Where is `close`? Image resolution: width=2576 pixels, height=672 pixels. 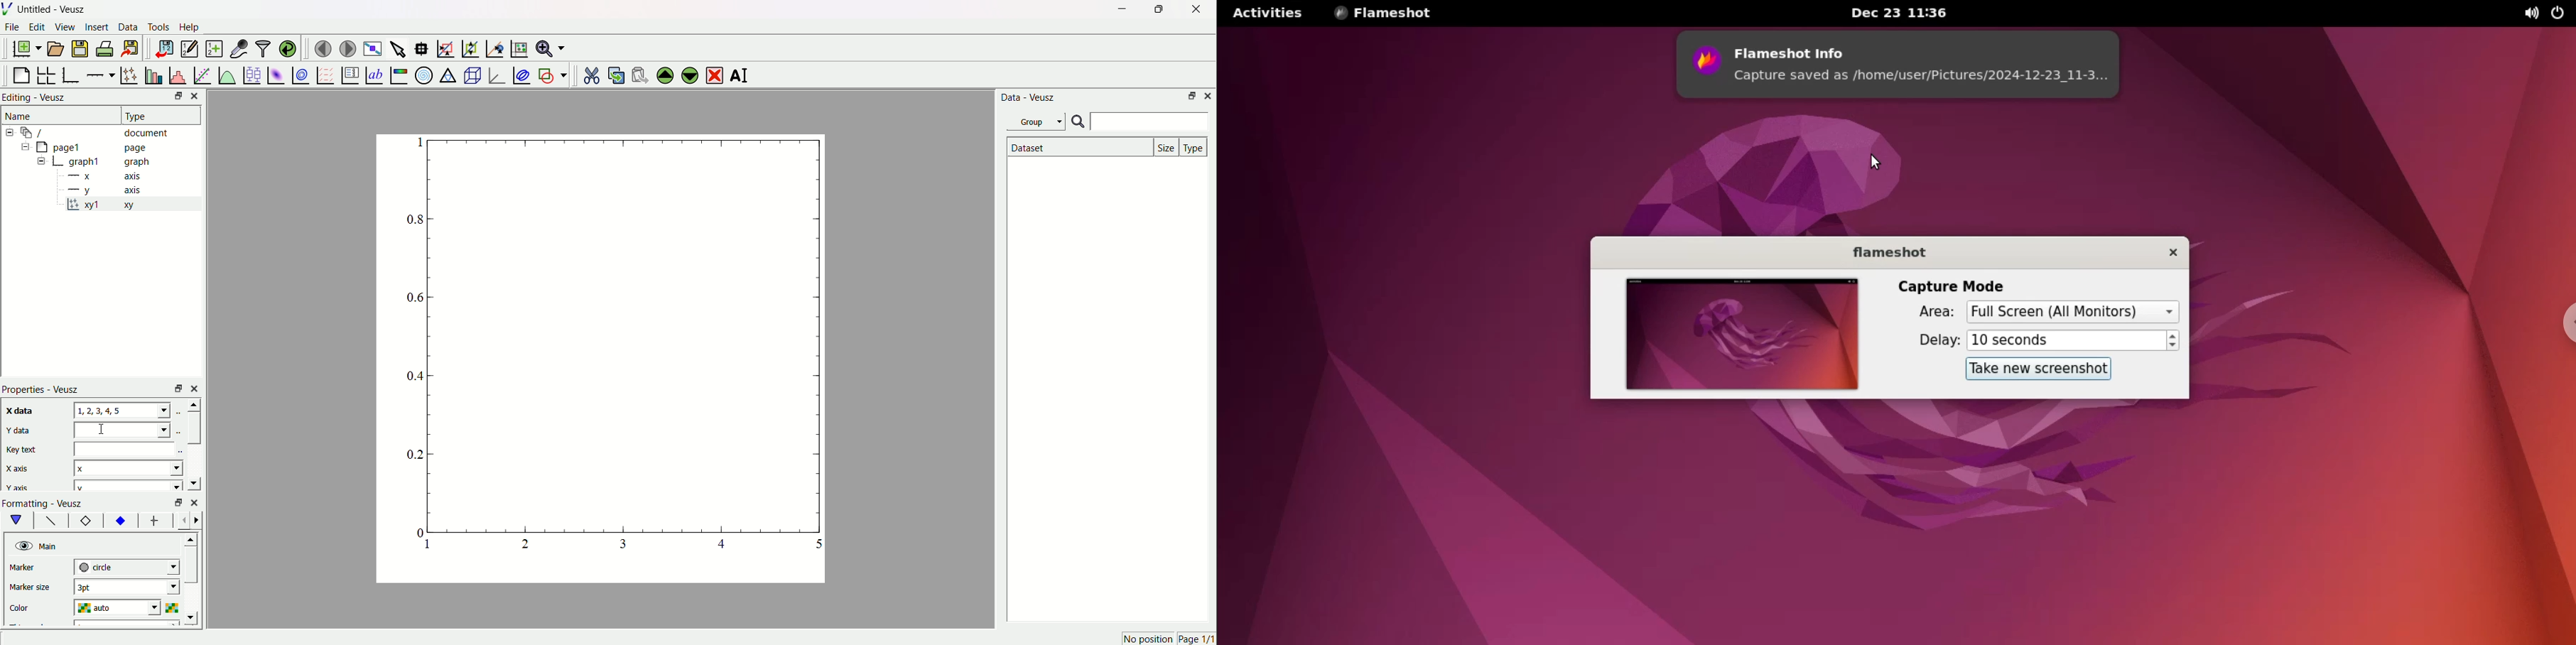
close is located at coordinates (195, 501).